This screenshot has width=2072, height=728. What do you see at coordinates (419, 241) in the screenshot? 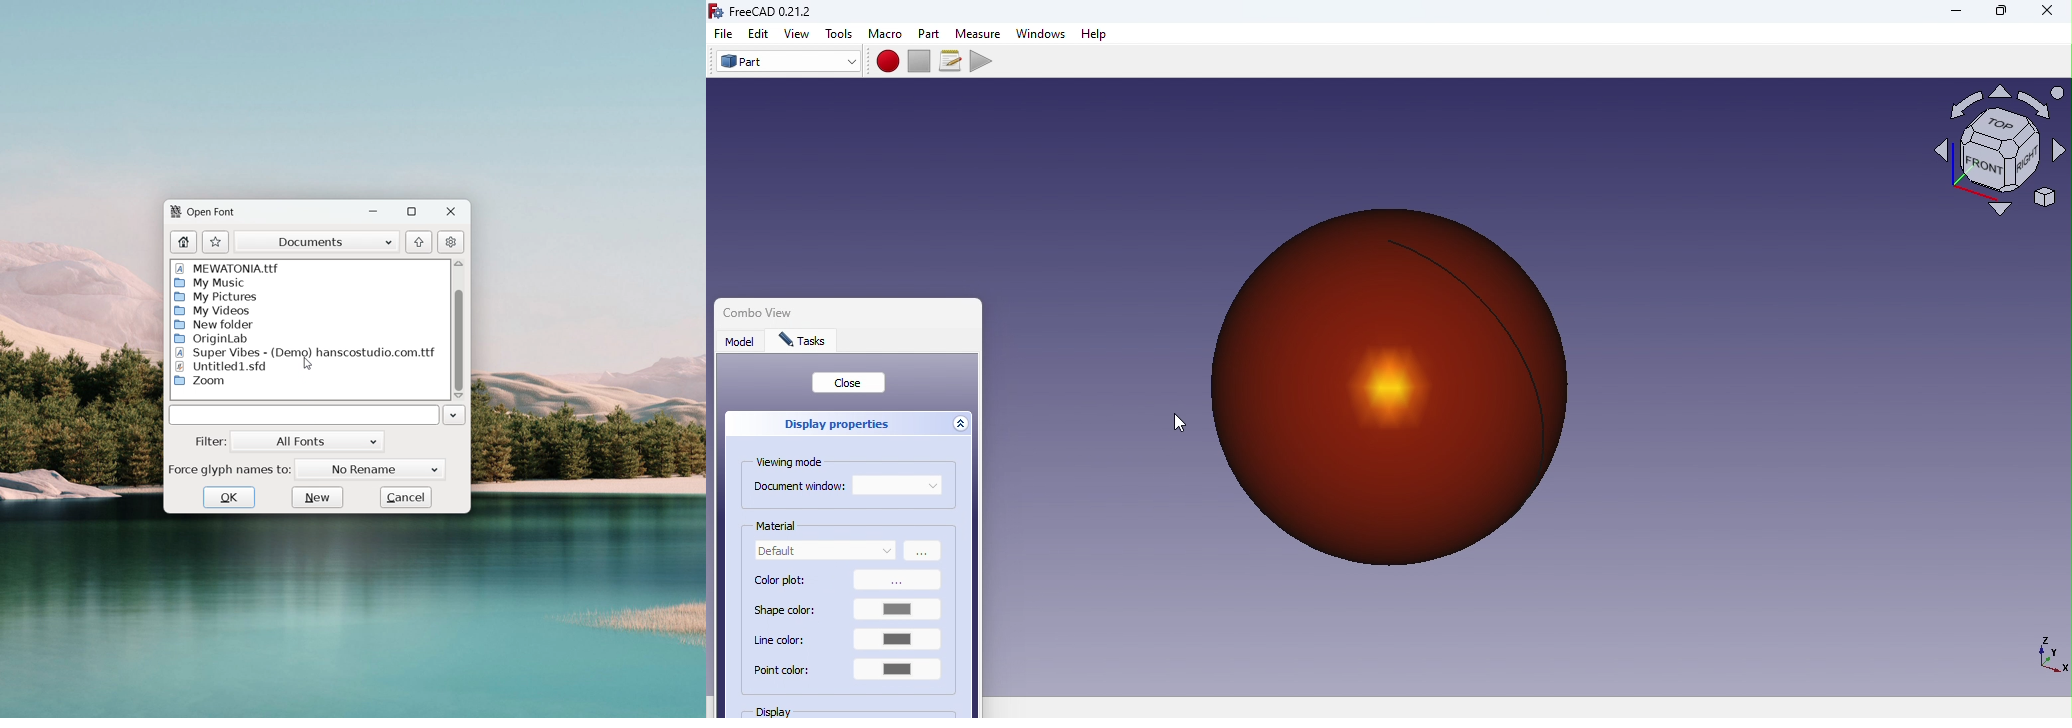
I see `go to originating folder` at bounding box center [419, 241].